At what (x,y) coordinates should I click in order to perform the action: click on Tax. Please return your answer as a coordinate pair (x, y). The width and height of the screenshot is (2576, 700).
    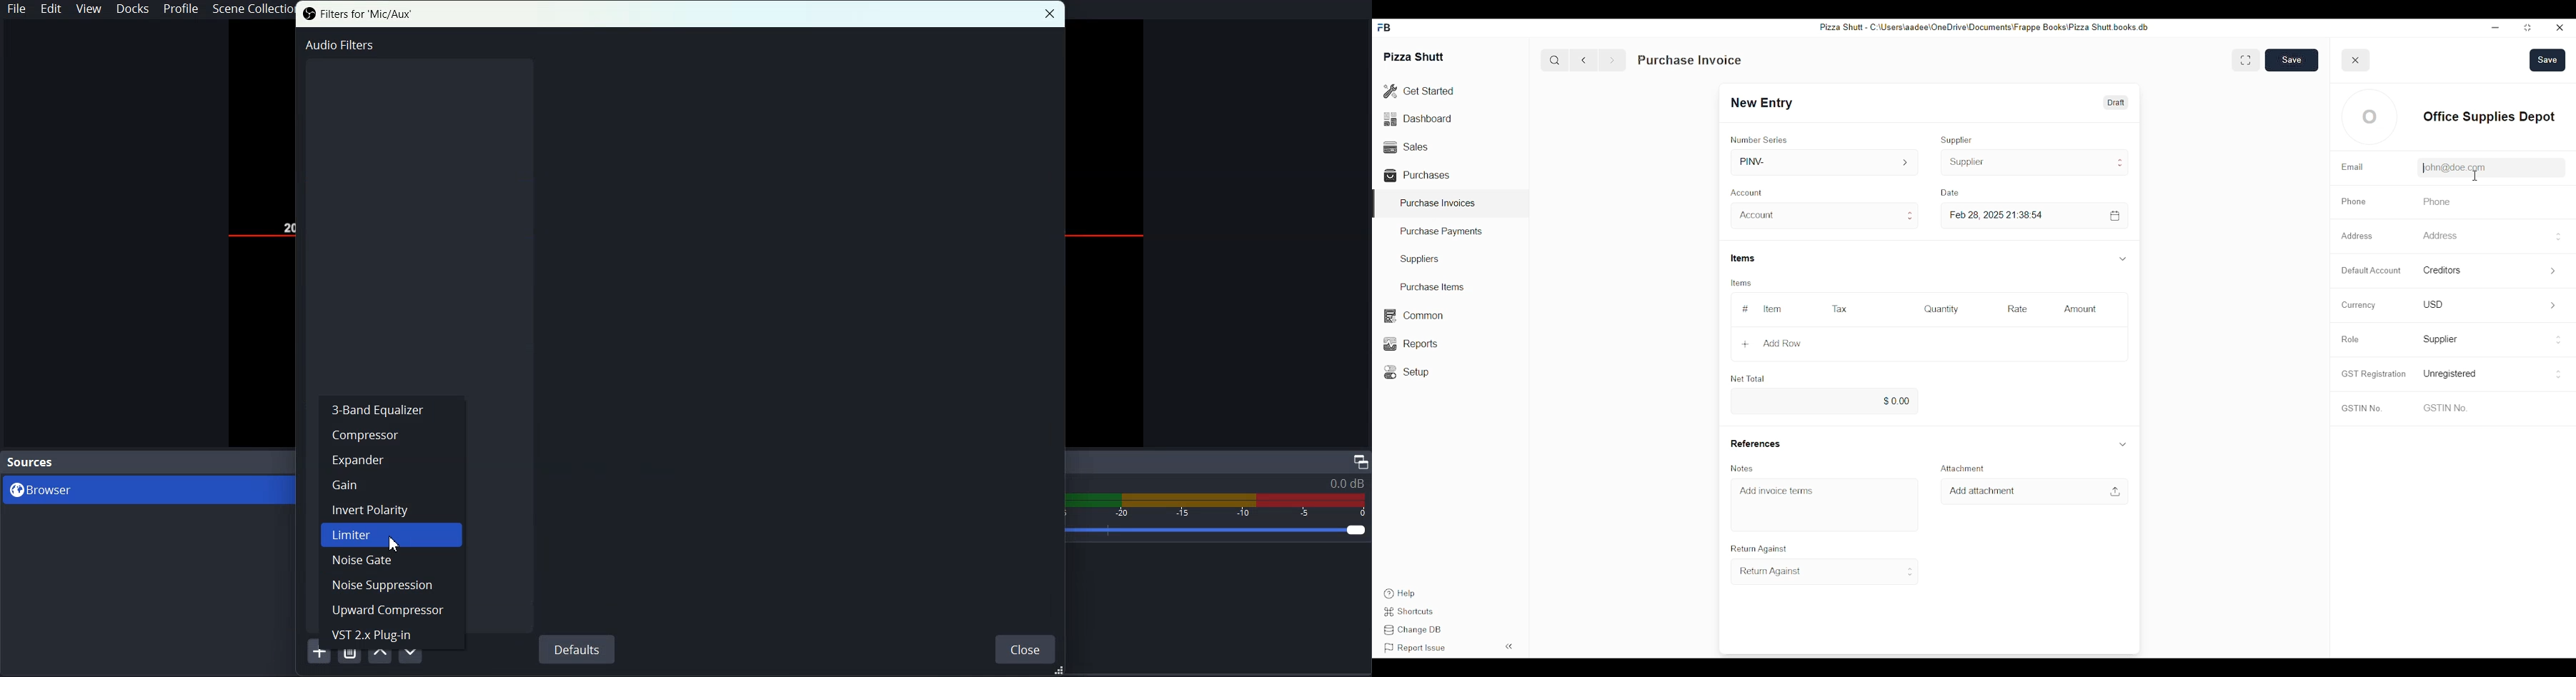
    Looking at the image, I should click on (1839, 308).